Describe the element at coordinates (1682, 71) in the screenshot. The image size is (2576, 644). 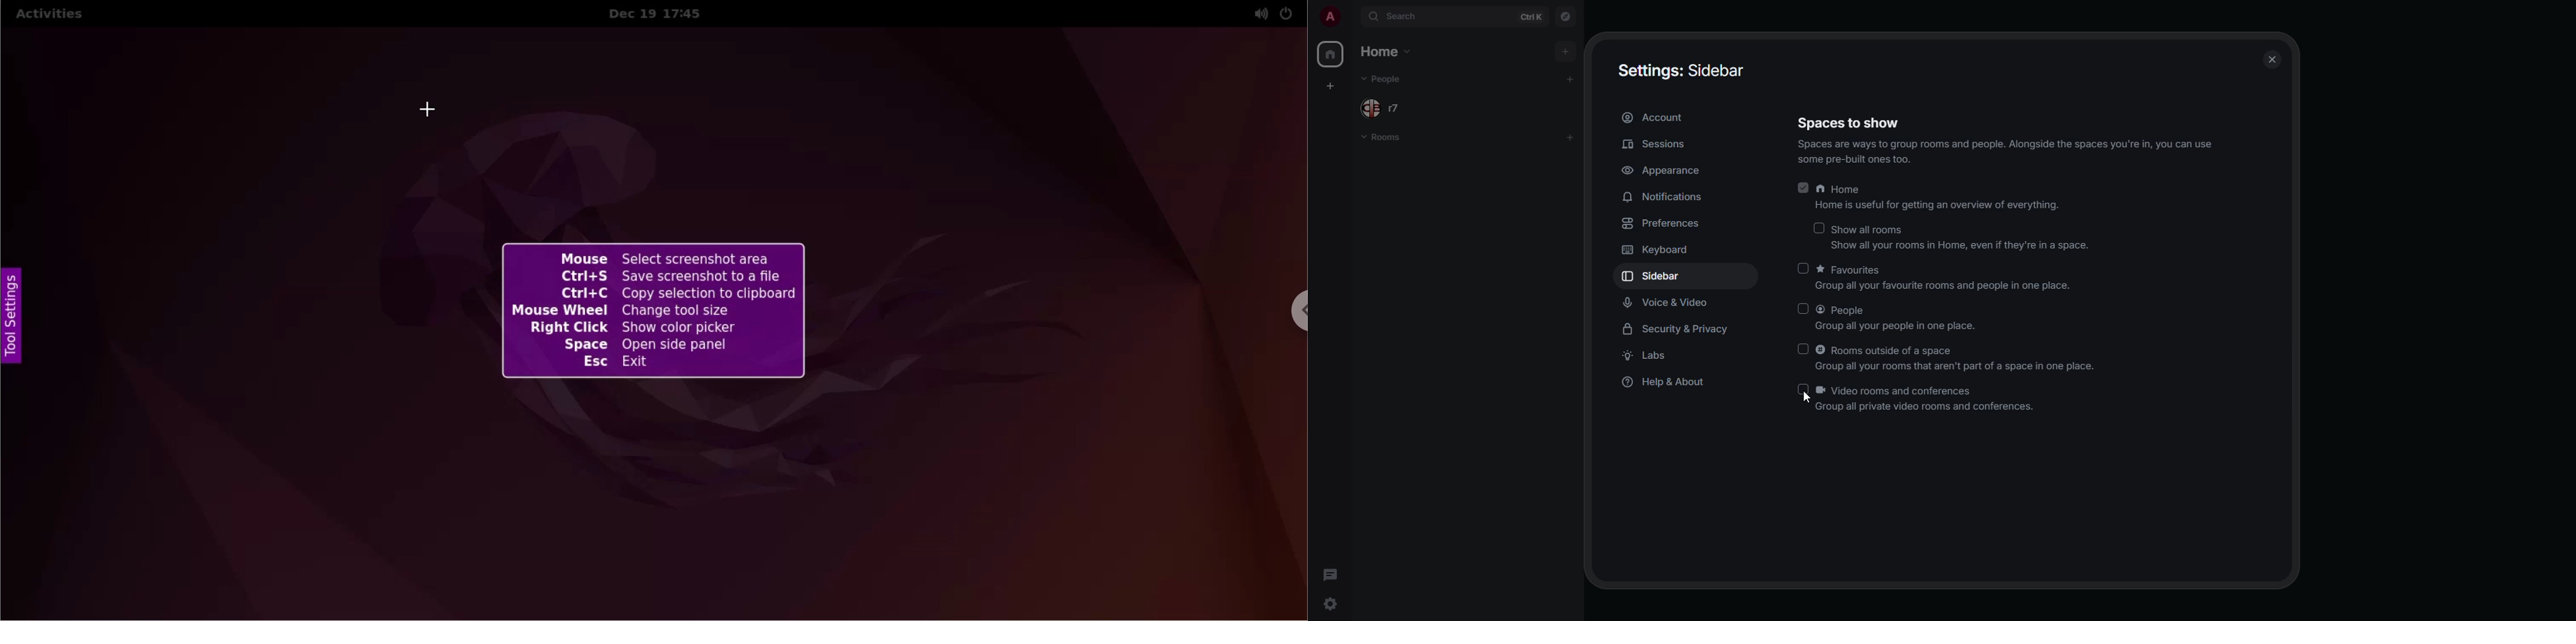
I see `Settings: Sidebar` at that location.